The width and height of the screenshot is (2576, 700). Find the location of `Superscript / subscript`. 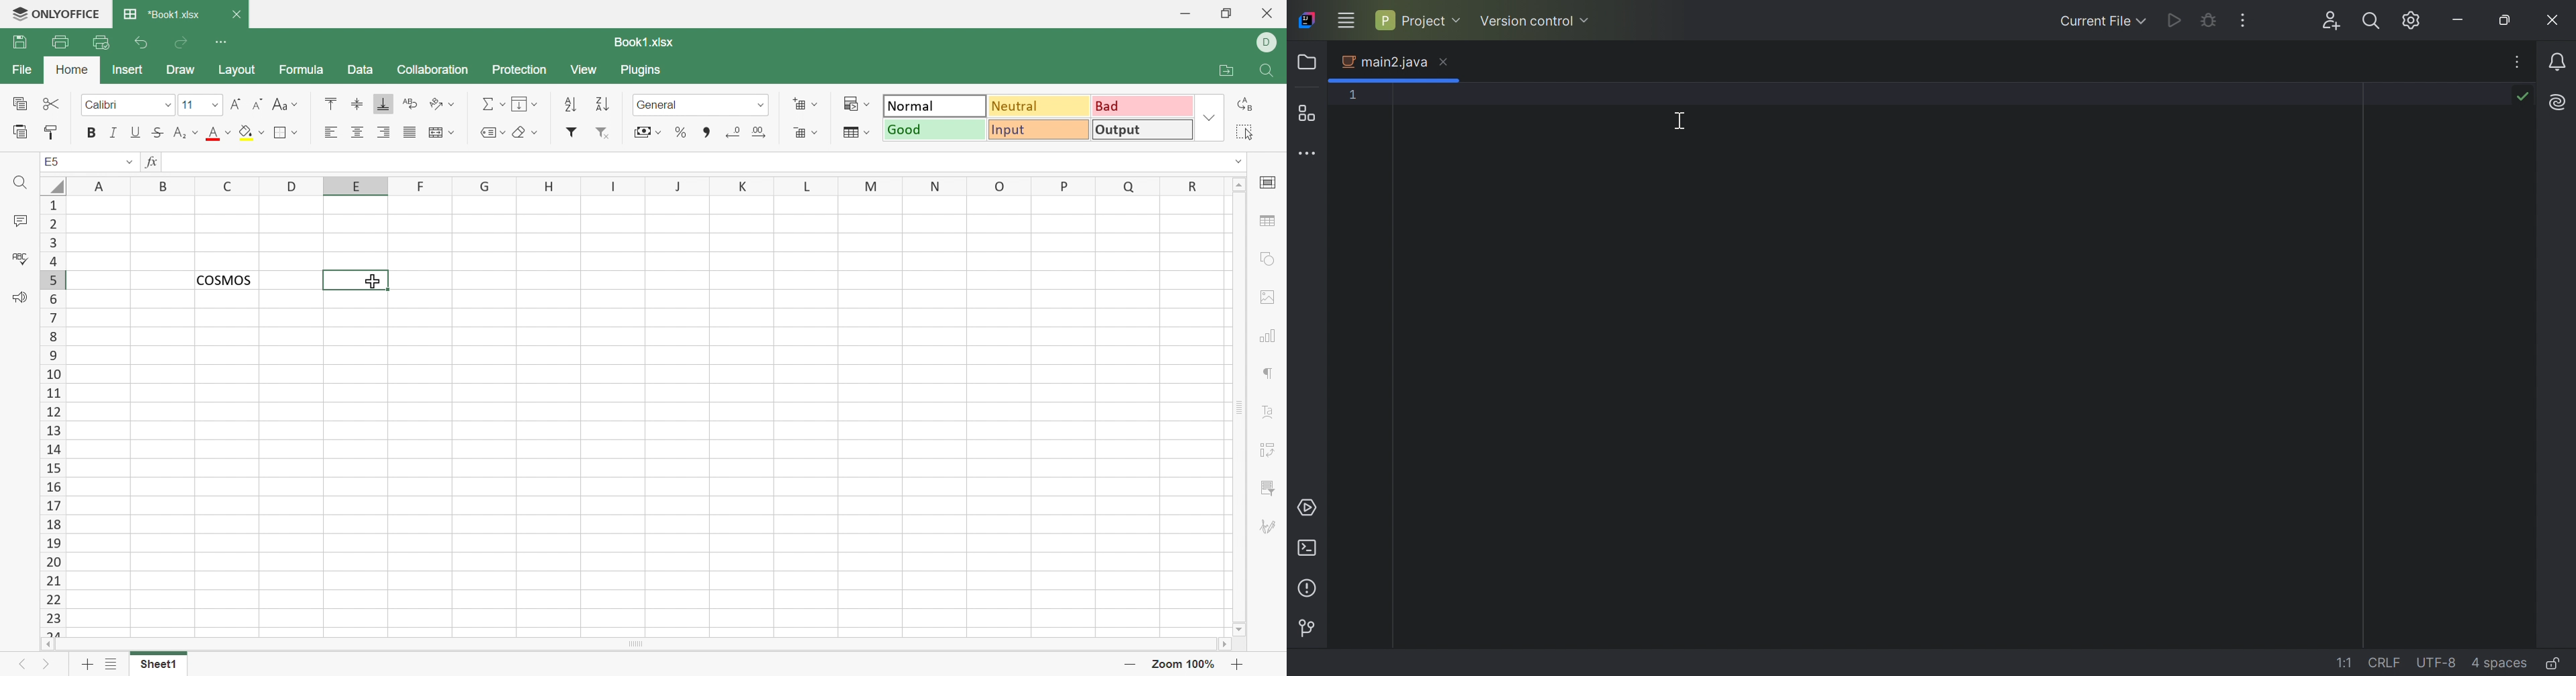

Superscript / subscript is located at coordinates (187, 133).